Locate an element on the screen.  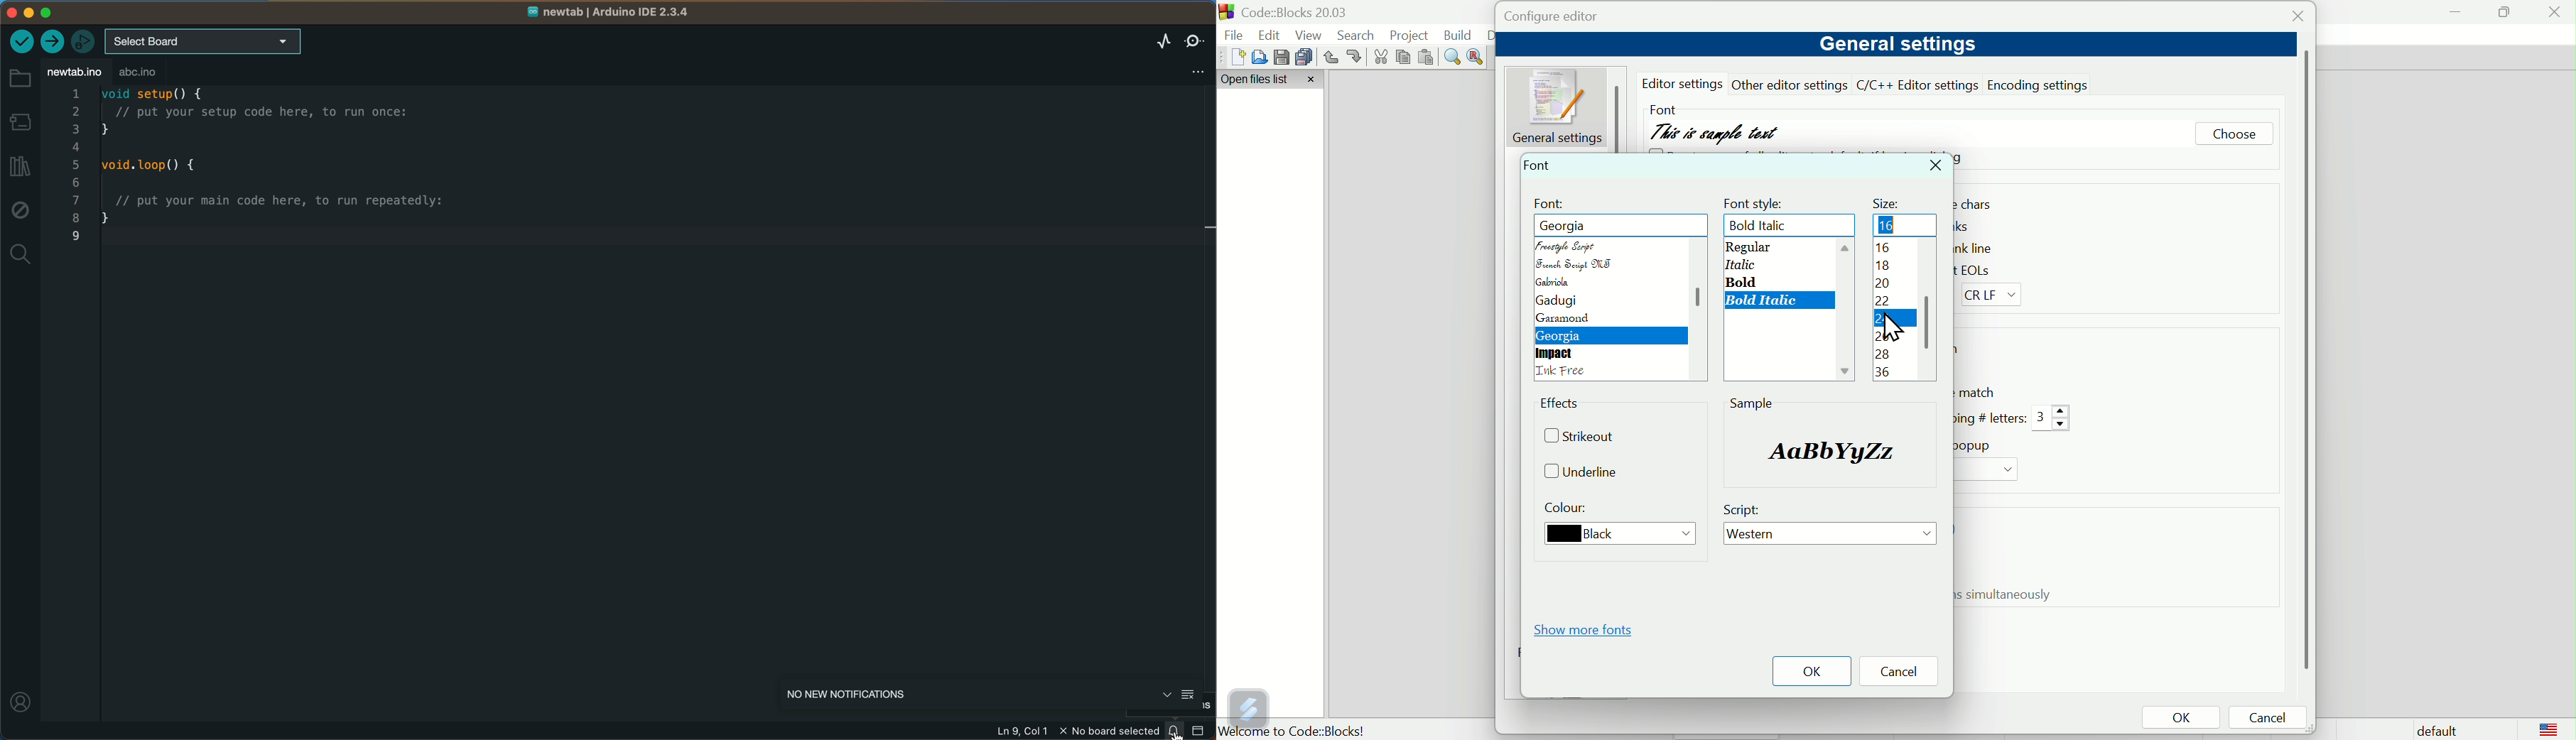
General setting is located at coordinates (1560, 106).